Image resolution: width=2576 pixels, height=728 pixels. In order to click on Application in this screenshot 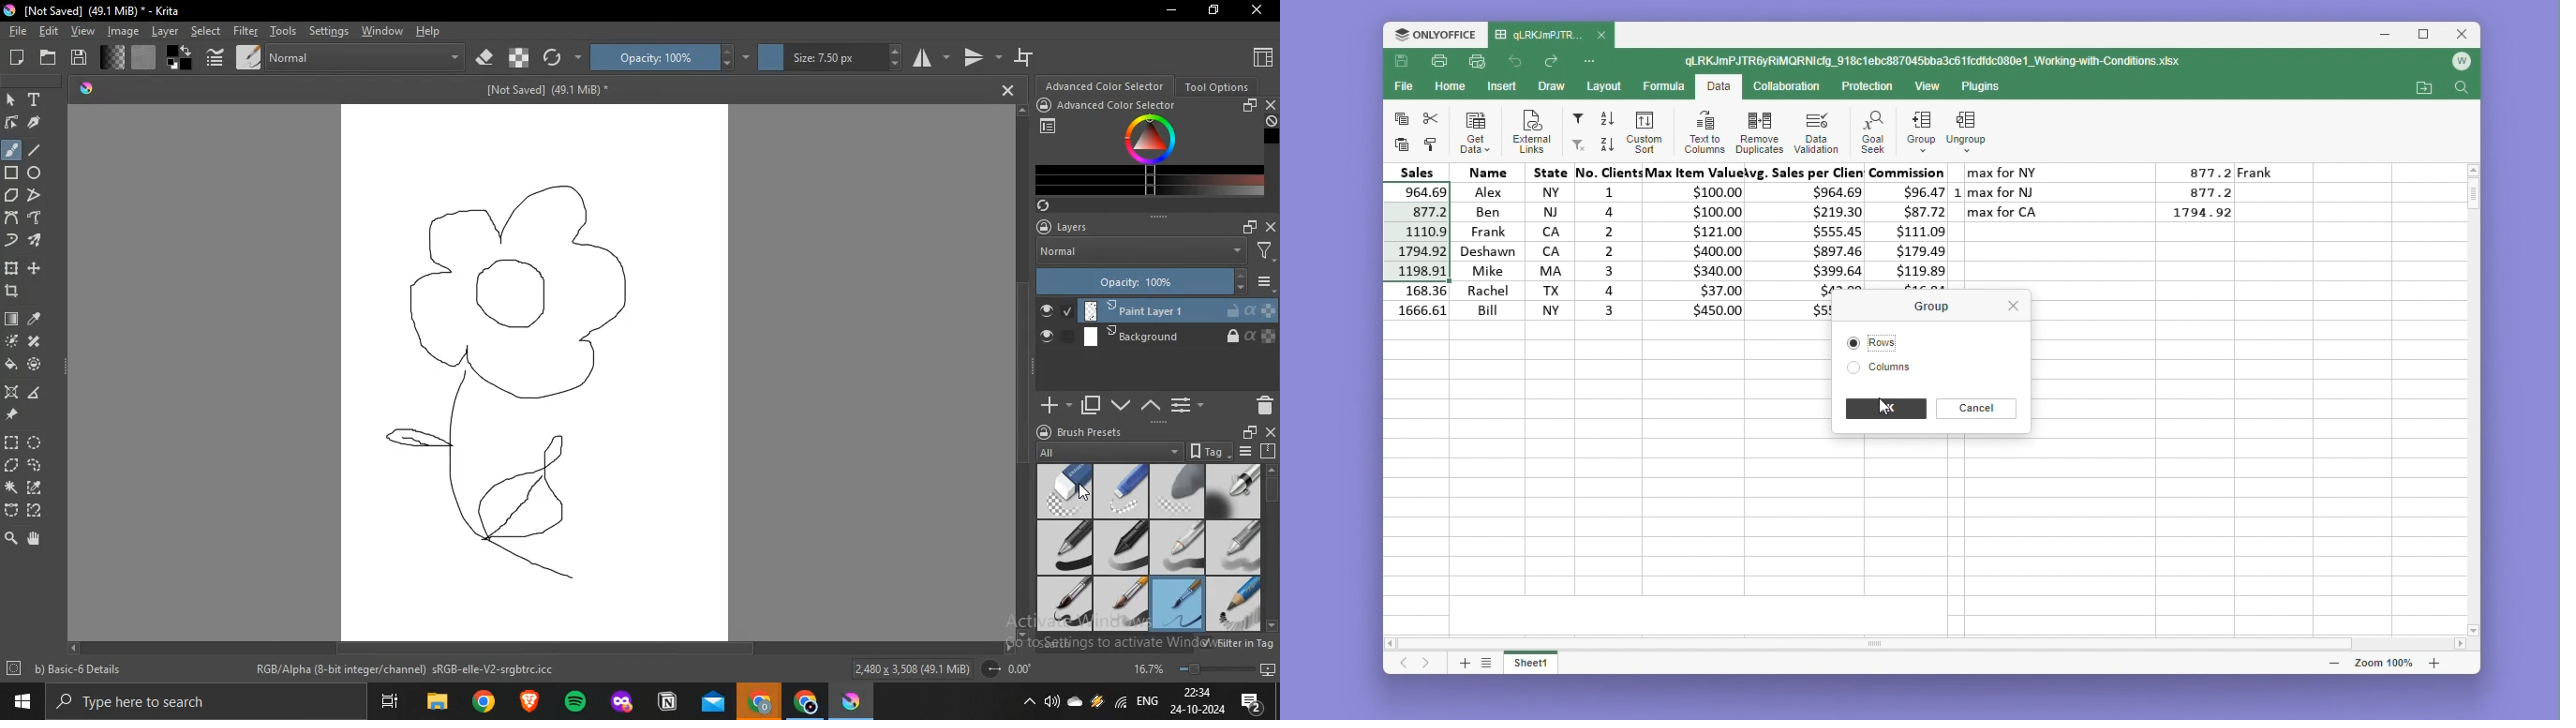, I will do `click(855, 700)`.